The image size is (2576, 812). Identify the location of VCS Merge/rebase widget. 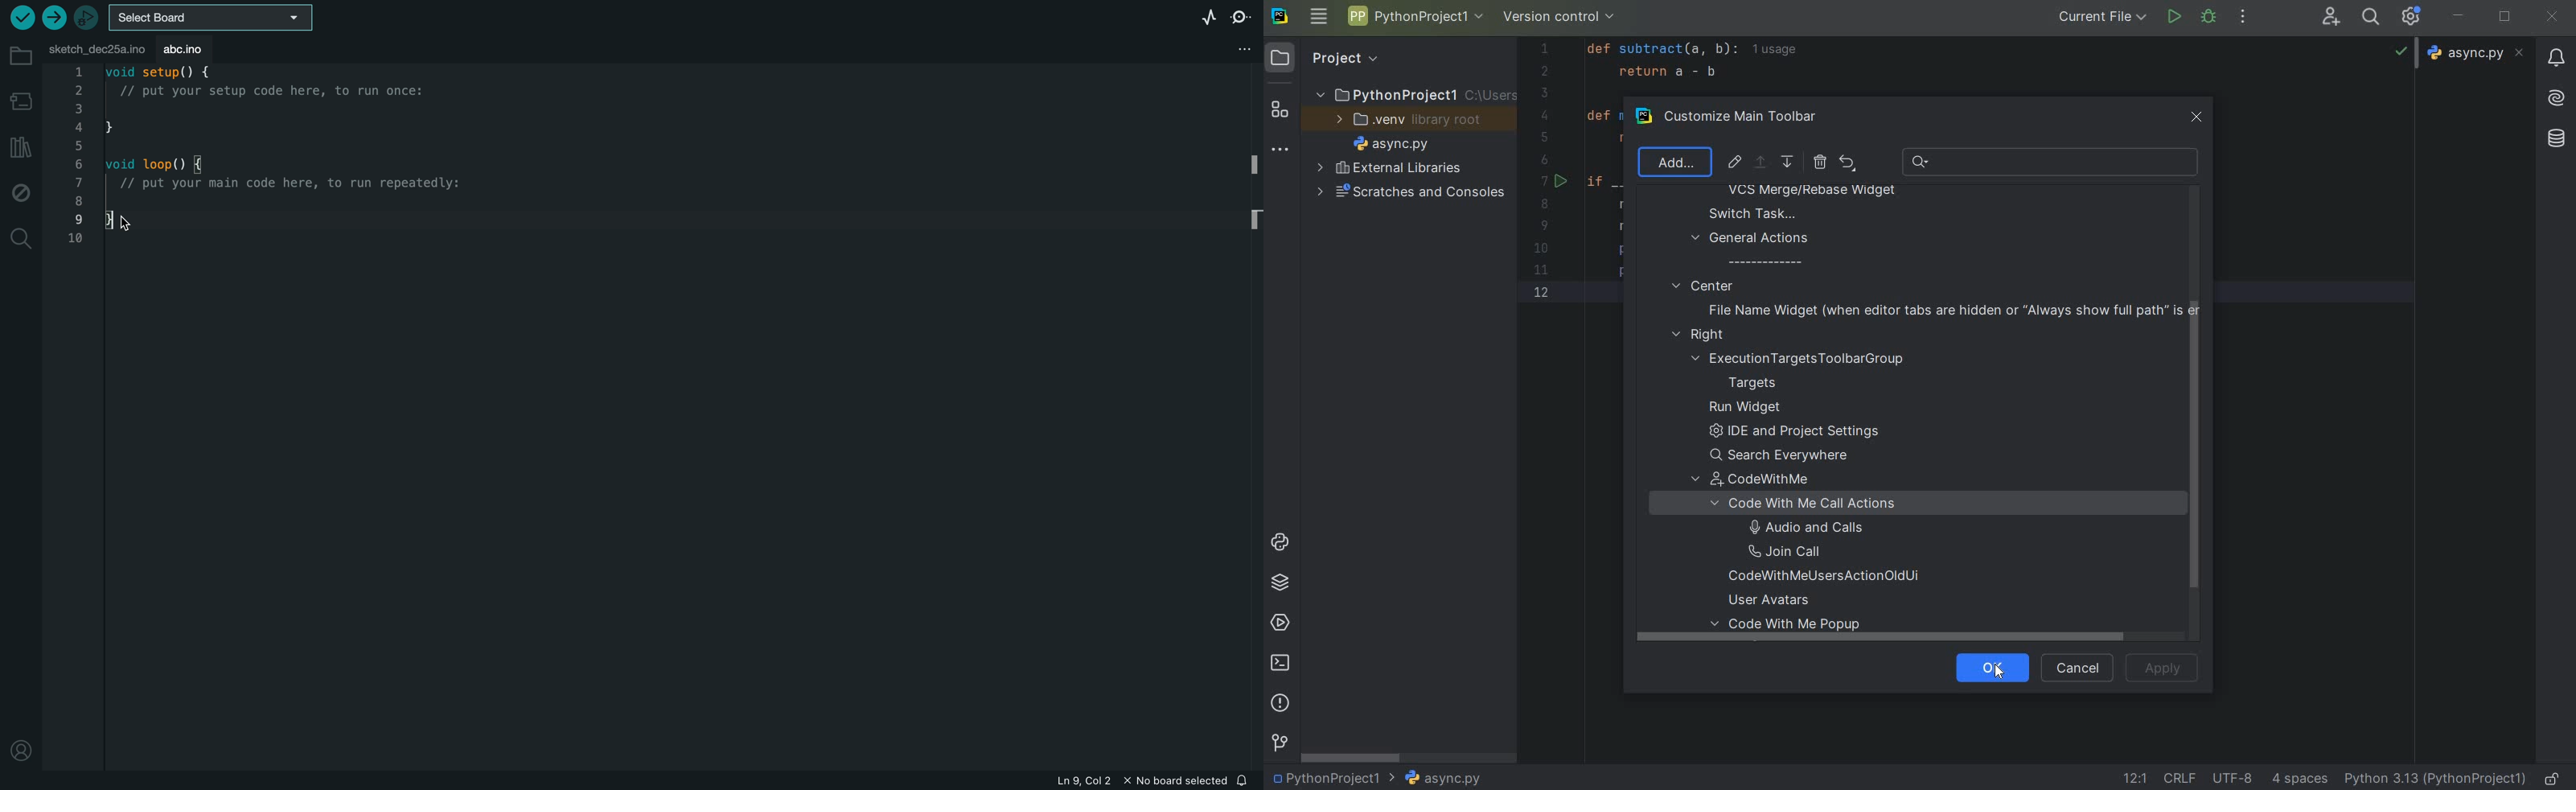
(1812, 191).